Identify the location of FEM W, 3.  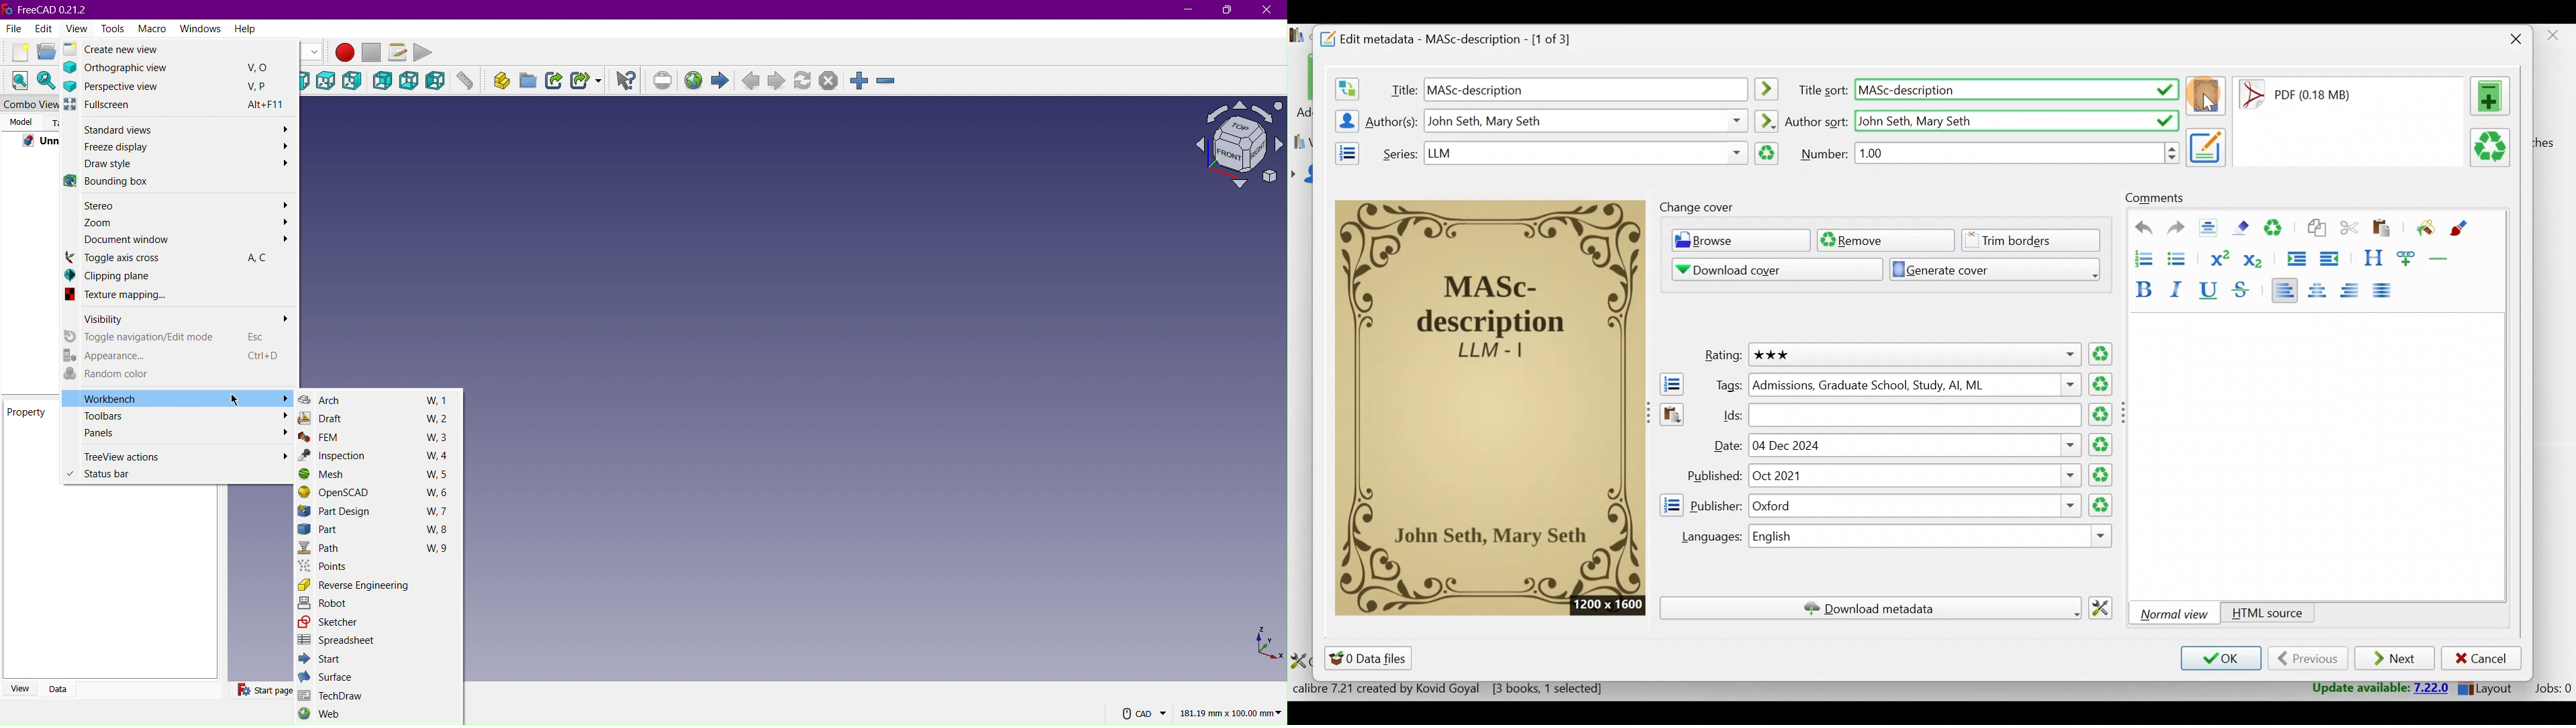
(383, 437).